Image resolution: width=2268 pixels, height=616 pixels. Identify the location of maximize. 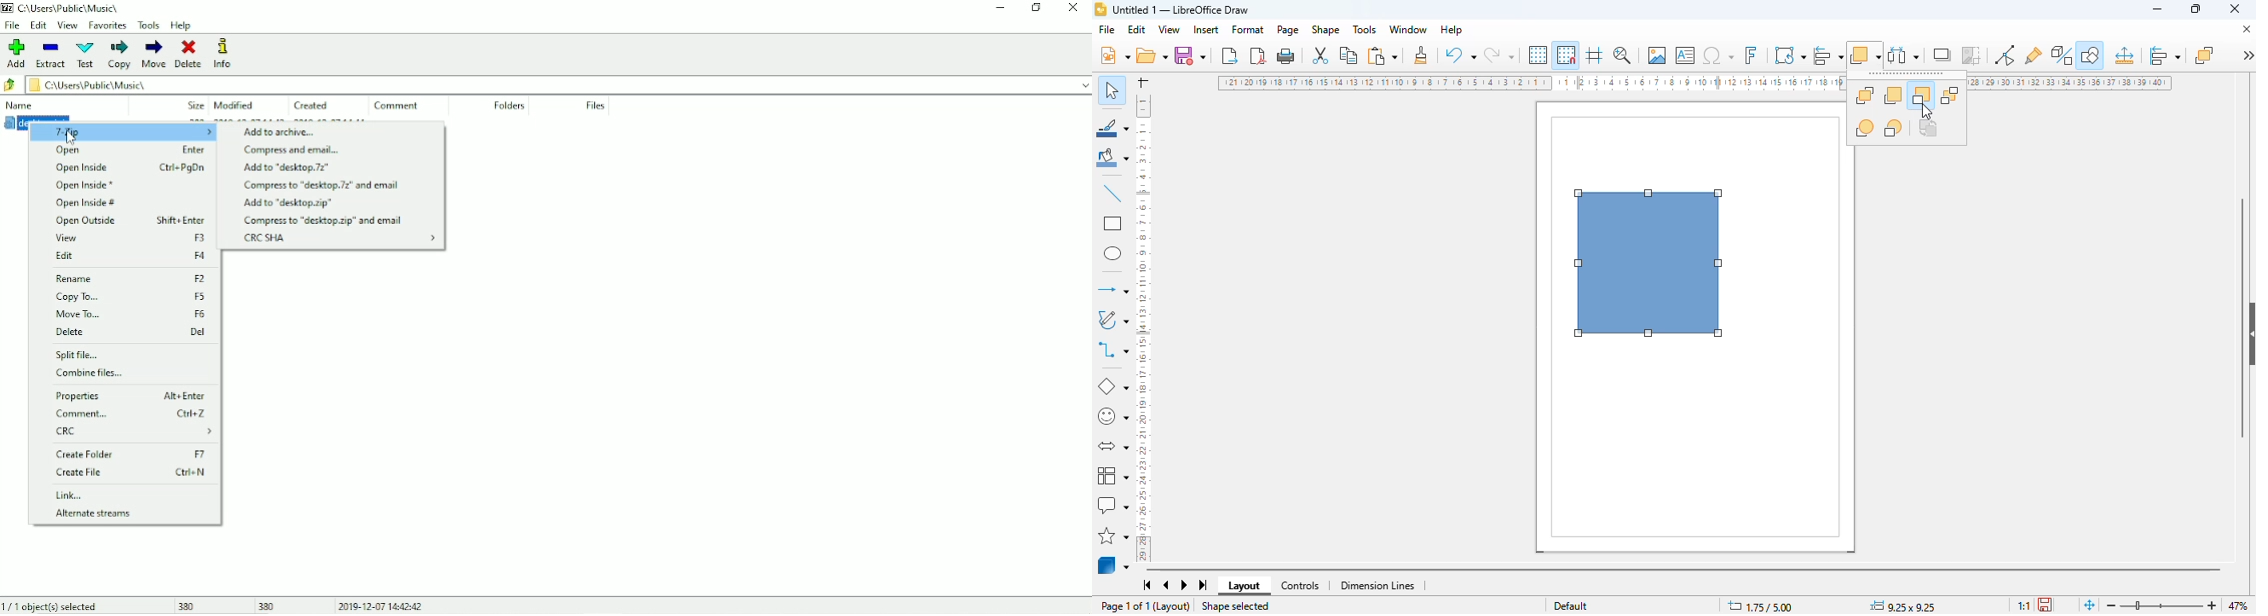
(2196, 9).